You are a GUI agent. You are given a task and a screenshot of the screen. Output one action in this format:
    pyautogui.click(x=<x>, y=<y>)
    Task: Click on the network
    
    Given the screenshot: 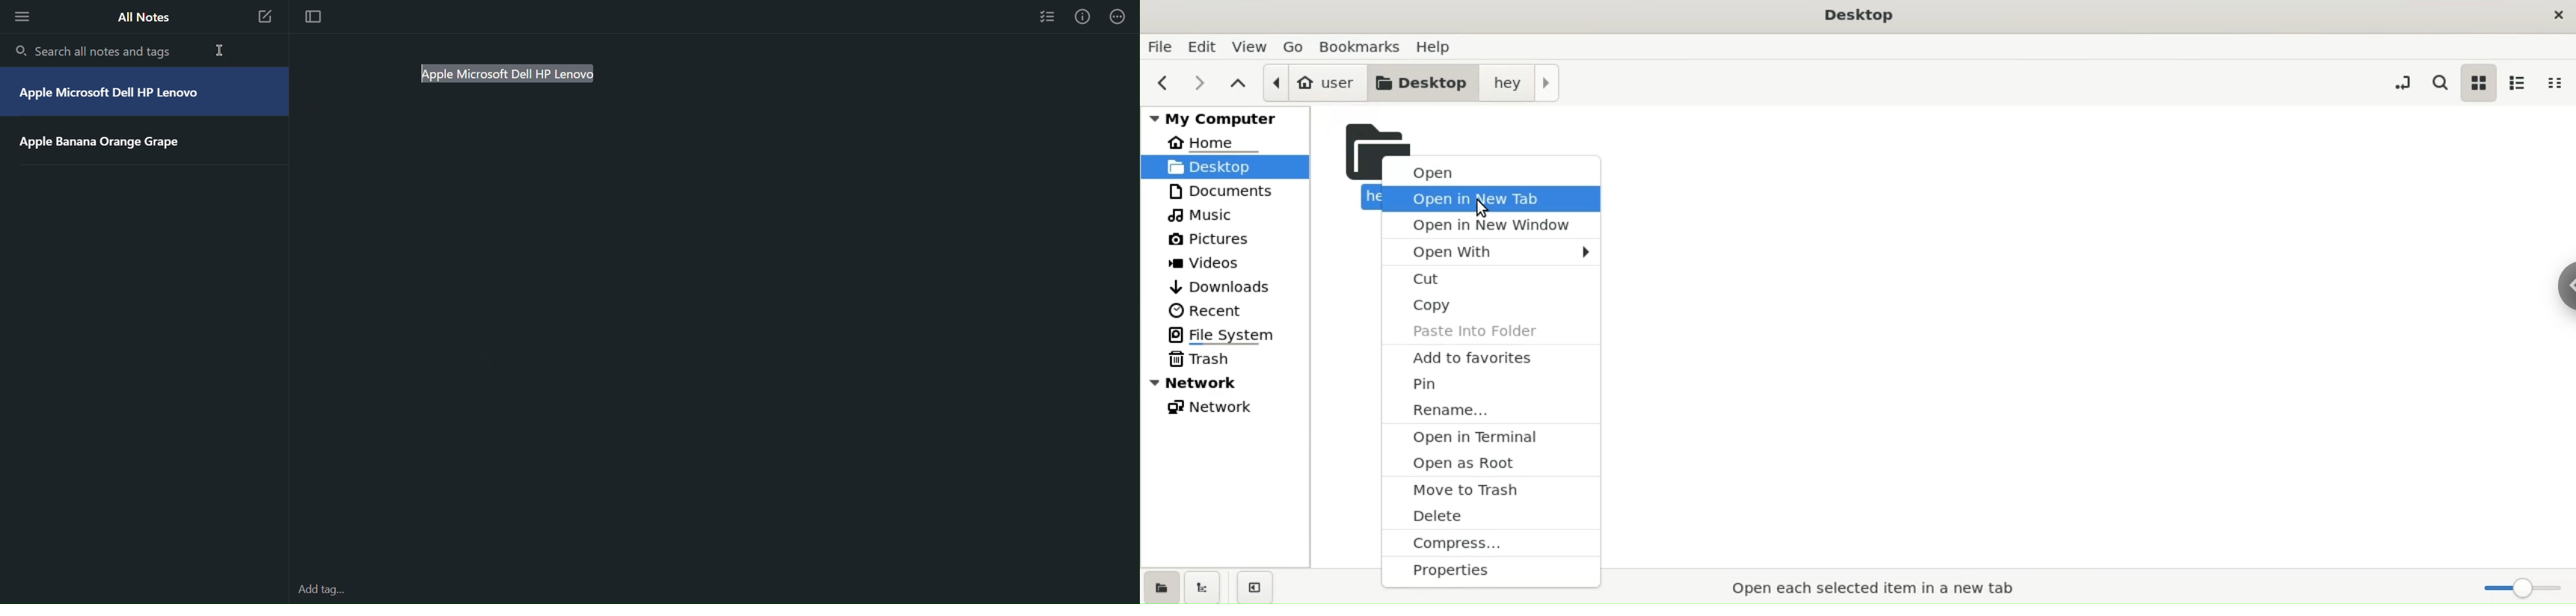 What is the action you would take?
    pyautogui.click(x=1232, y=406)
    